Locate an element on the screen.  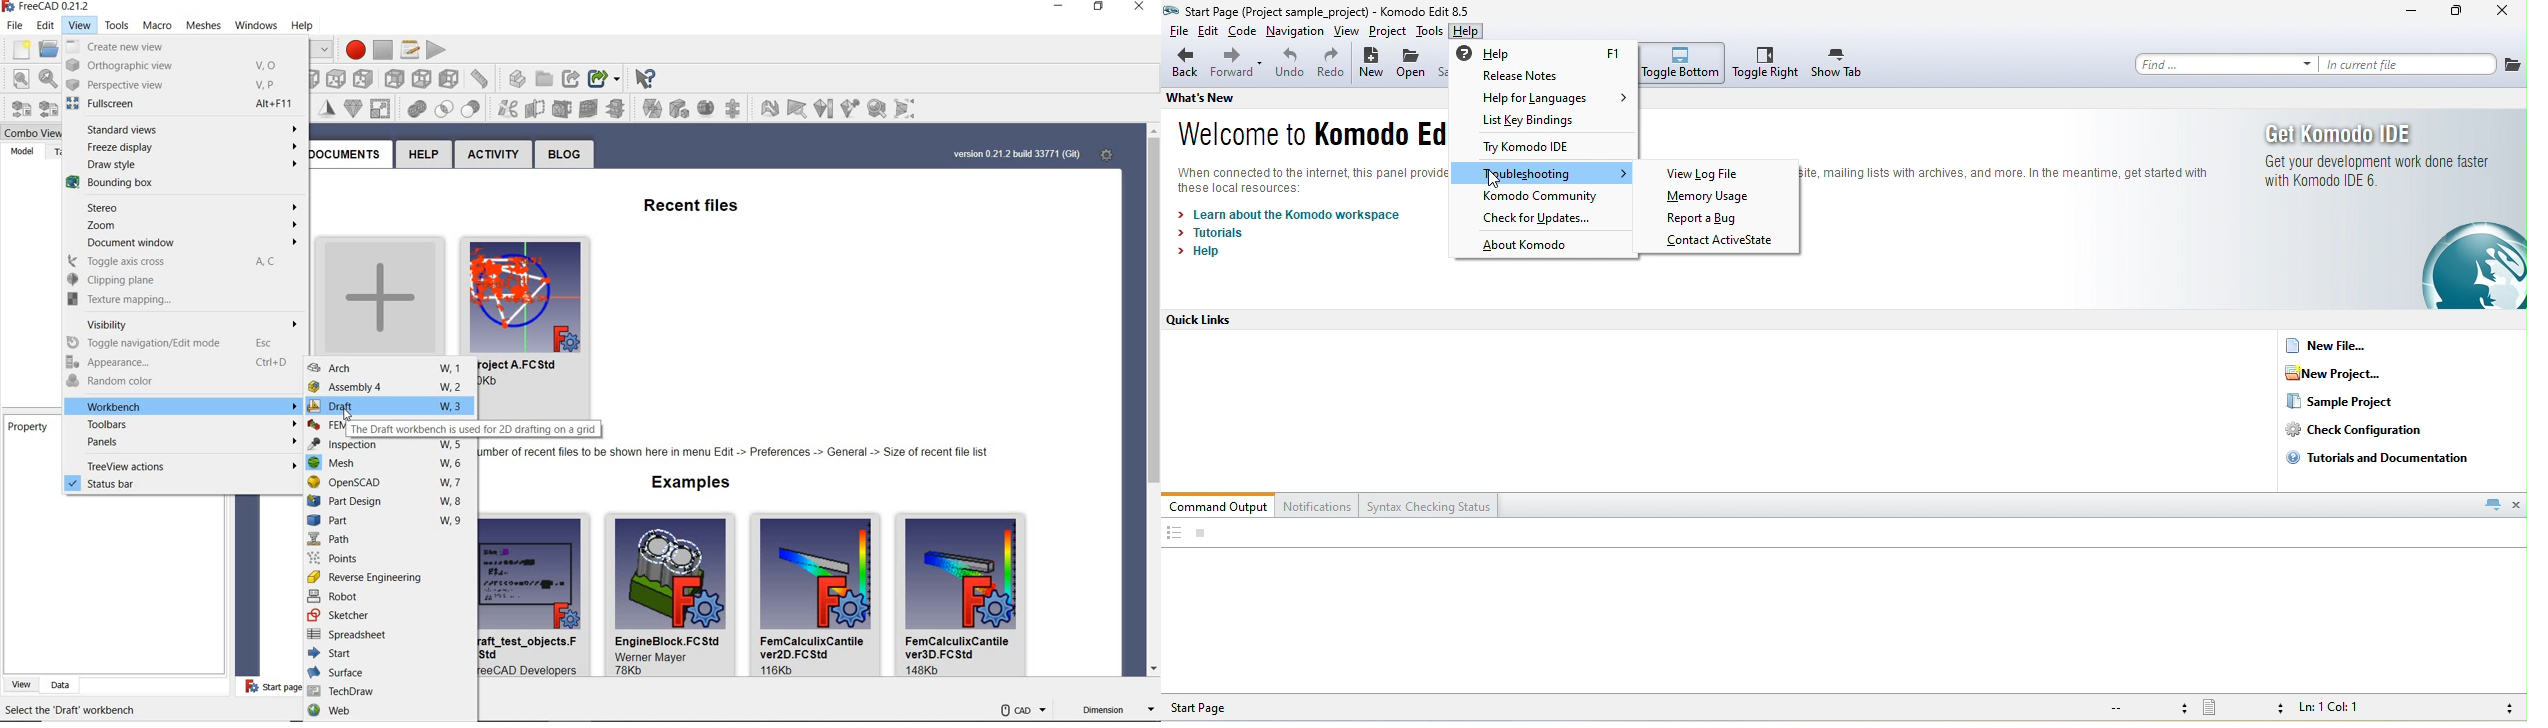
meshes is located at coordinates (199, 24).